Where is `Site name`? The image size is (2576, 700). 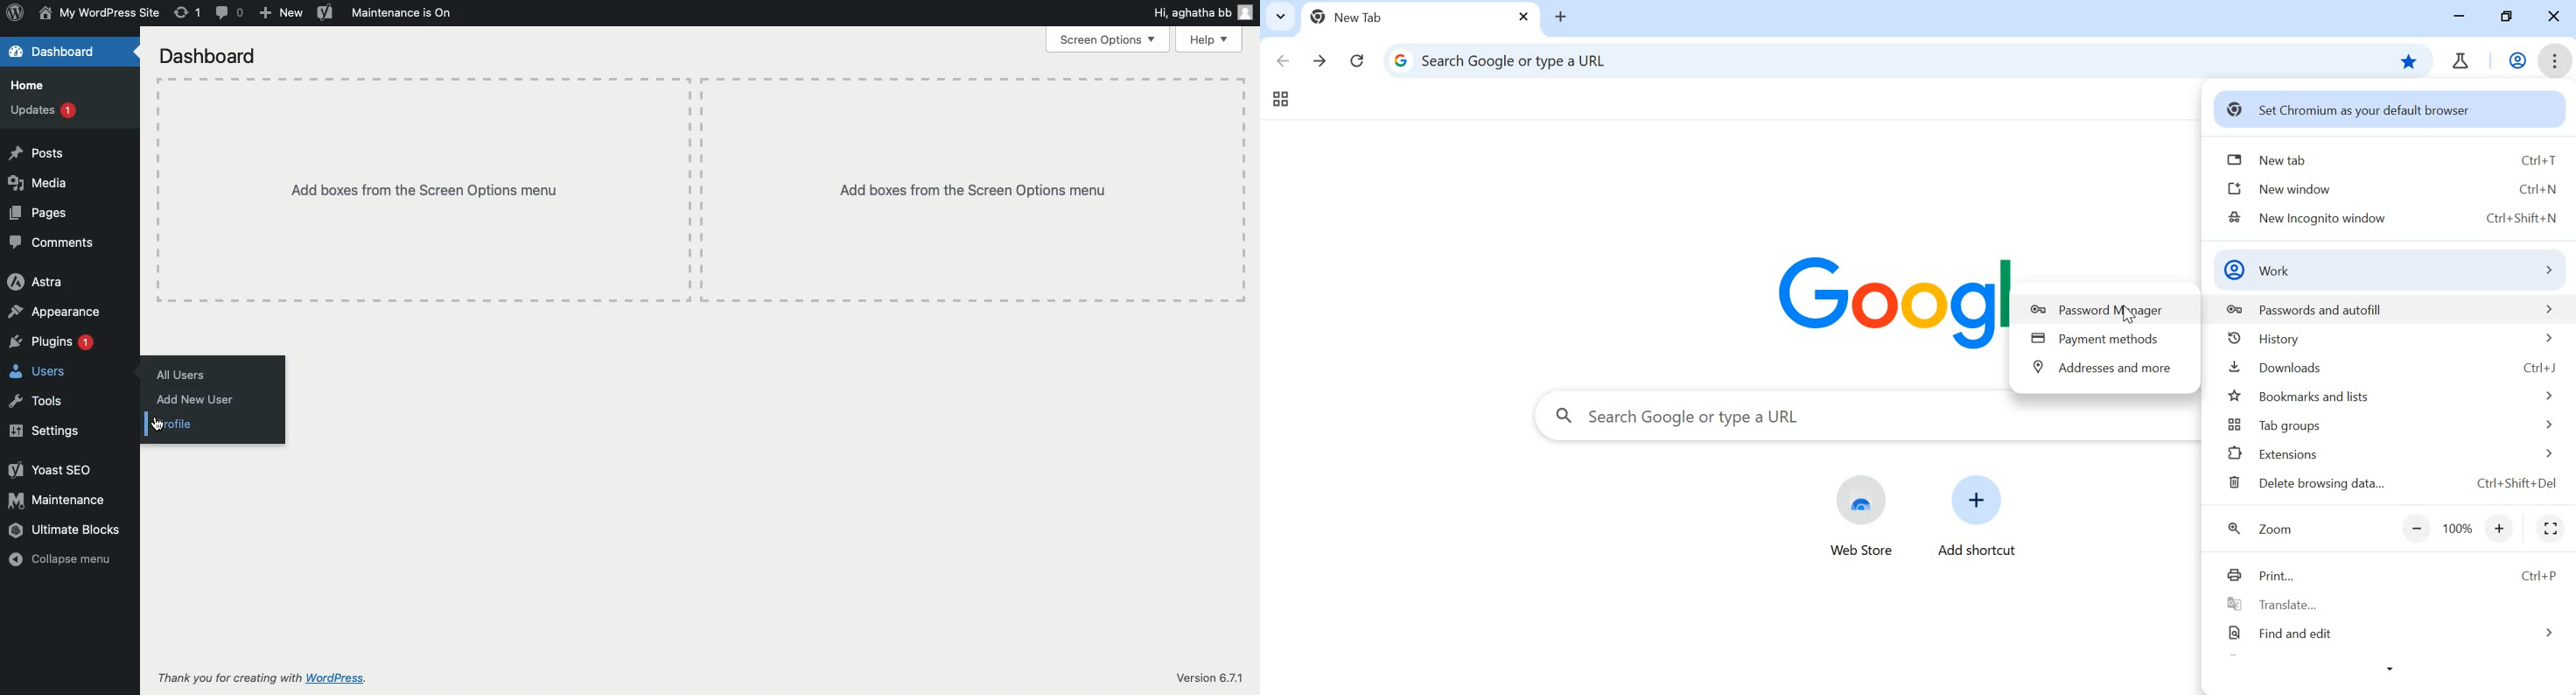 Site name is located at coordinates (98, 15).